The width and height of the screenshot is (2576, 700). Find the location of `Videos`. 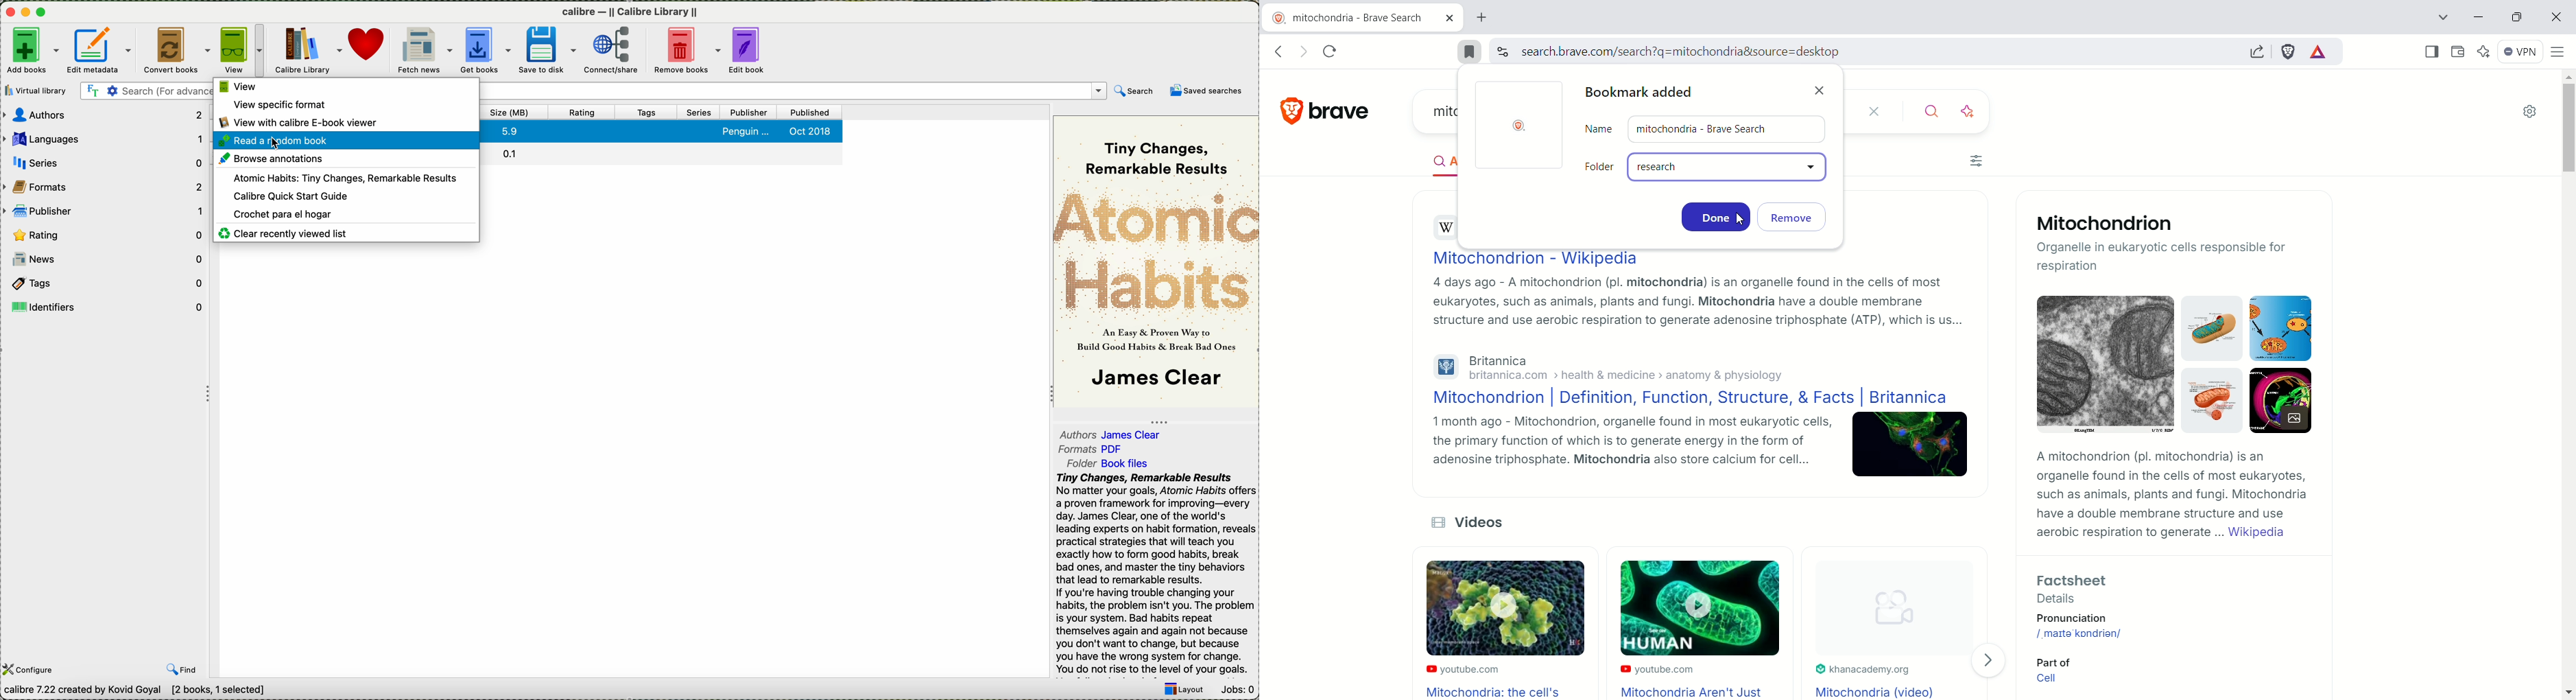

Videos is located at coordinates (1480, 522).